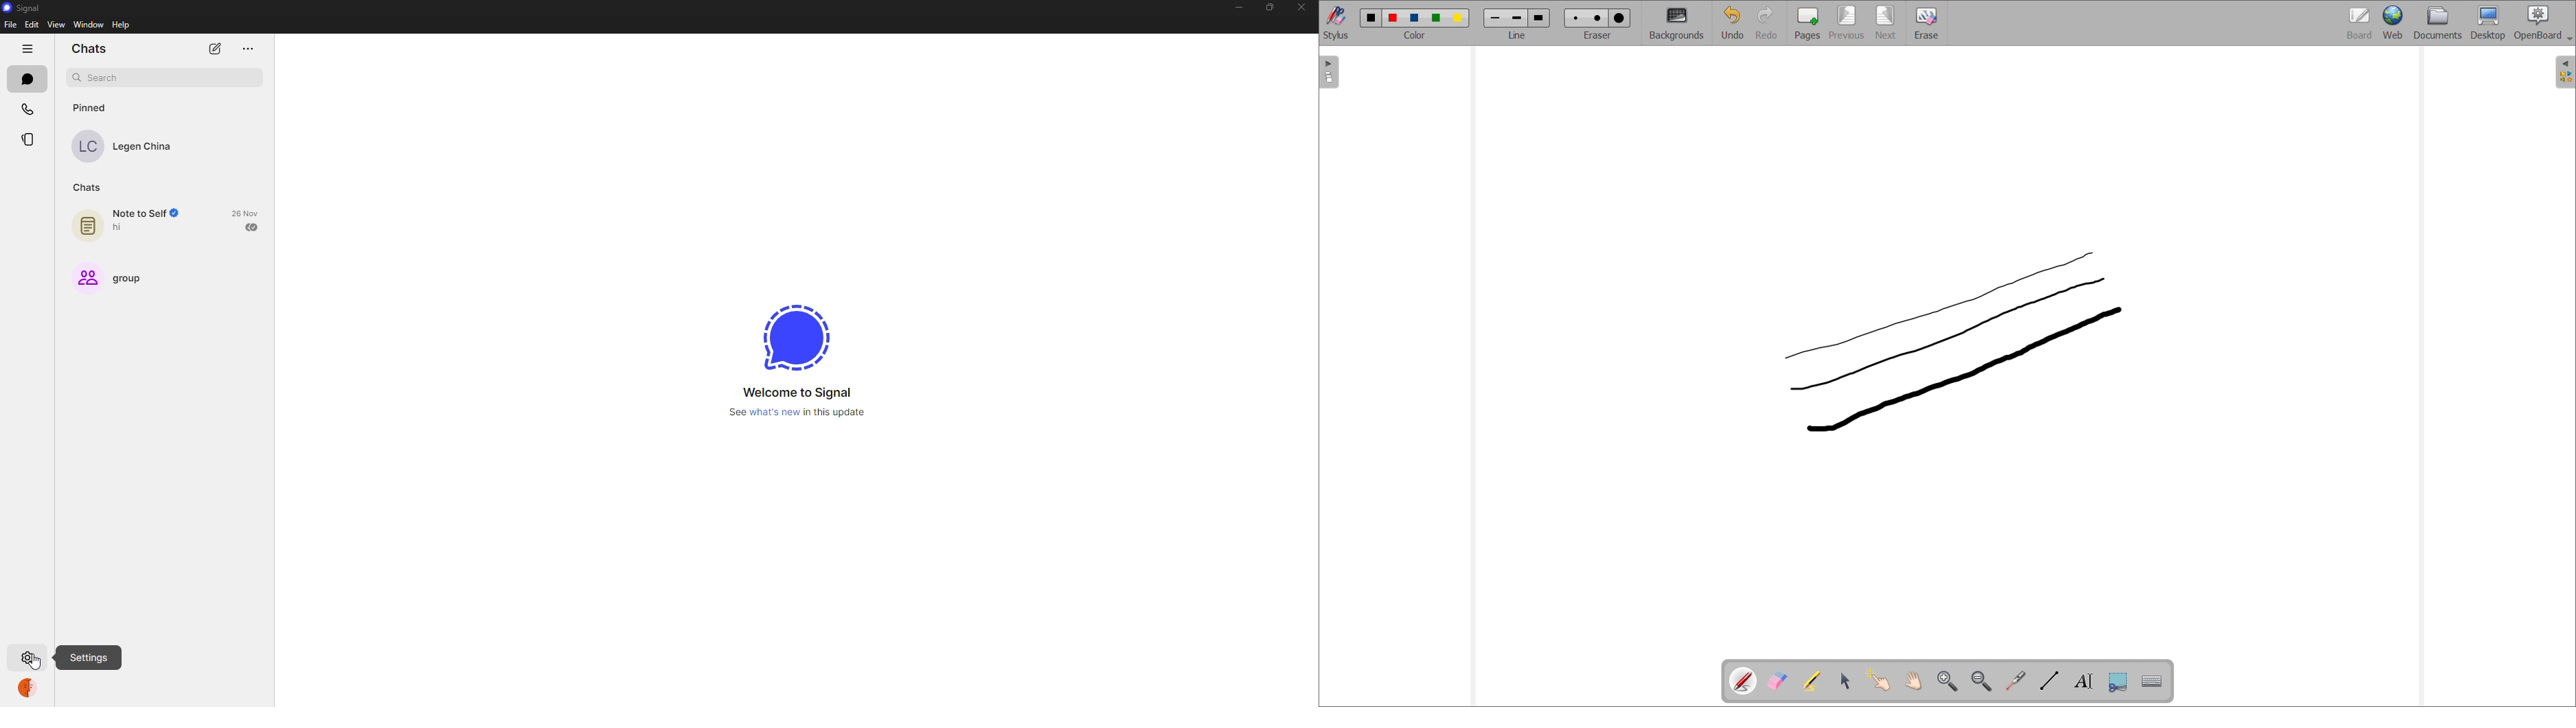  I want to click on See what's new in this updates, so click(798, 412).